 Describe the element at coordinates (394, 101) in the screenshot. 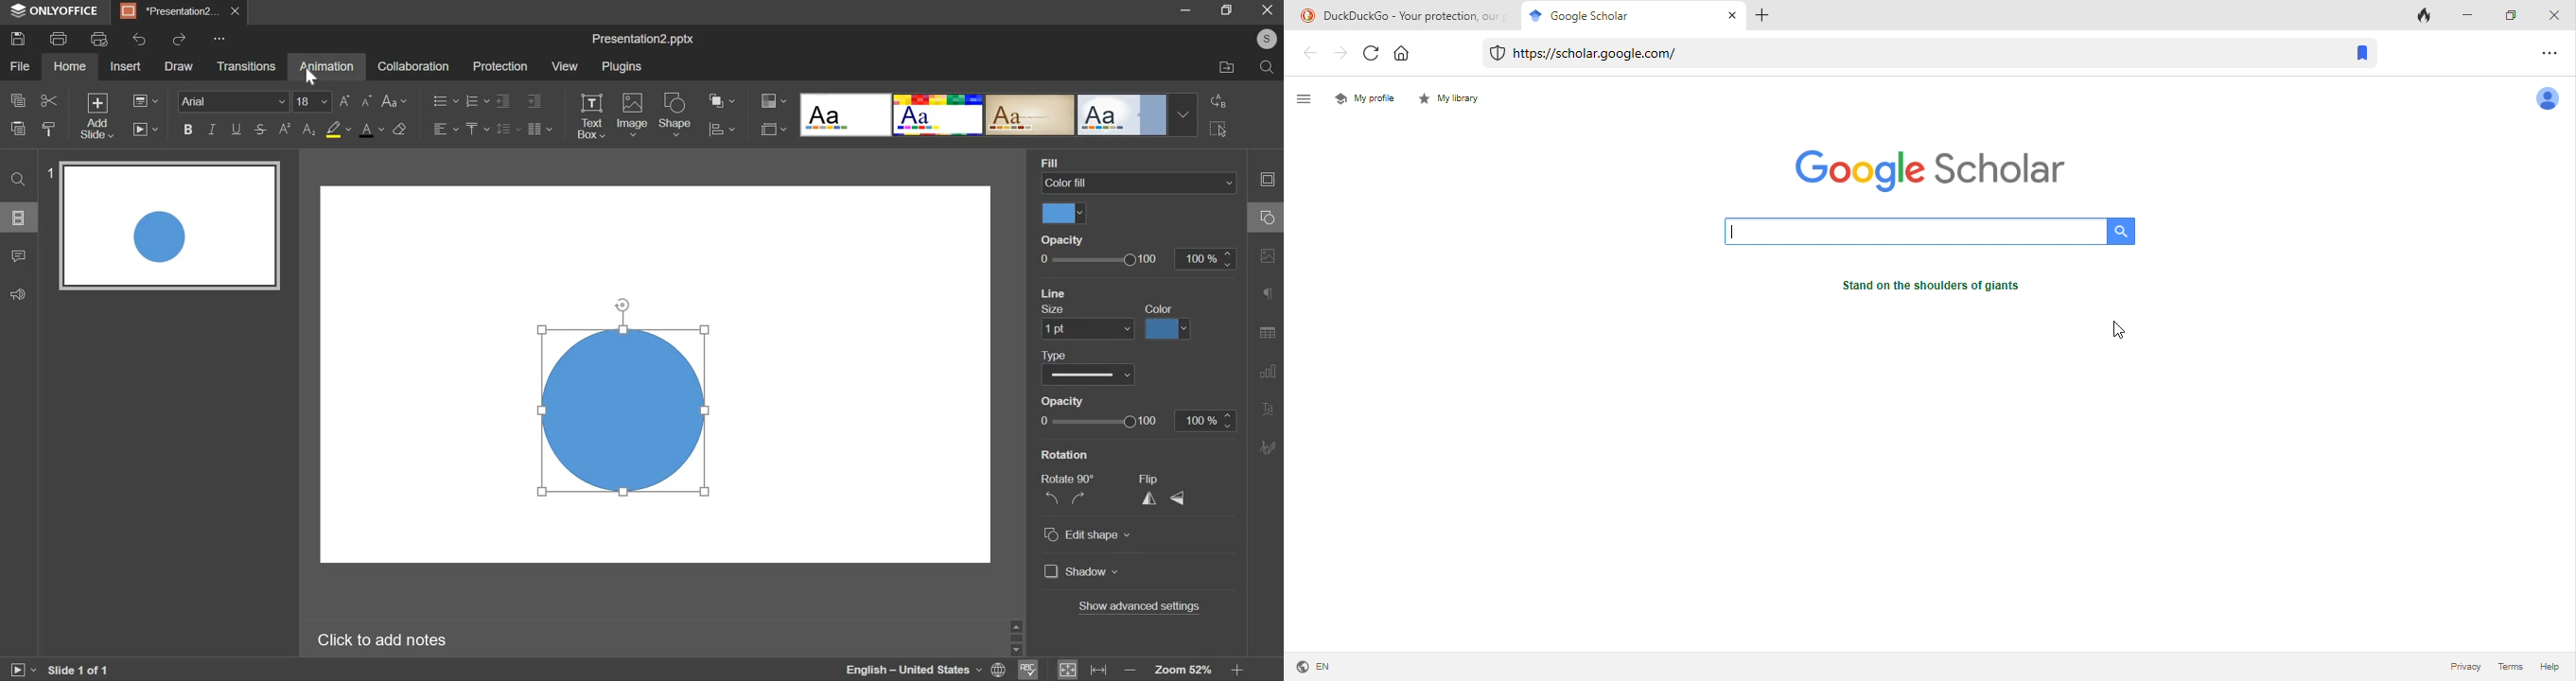

I see `change case` at that location.